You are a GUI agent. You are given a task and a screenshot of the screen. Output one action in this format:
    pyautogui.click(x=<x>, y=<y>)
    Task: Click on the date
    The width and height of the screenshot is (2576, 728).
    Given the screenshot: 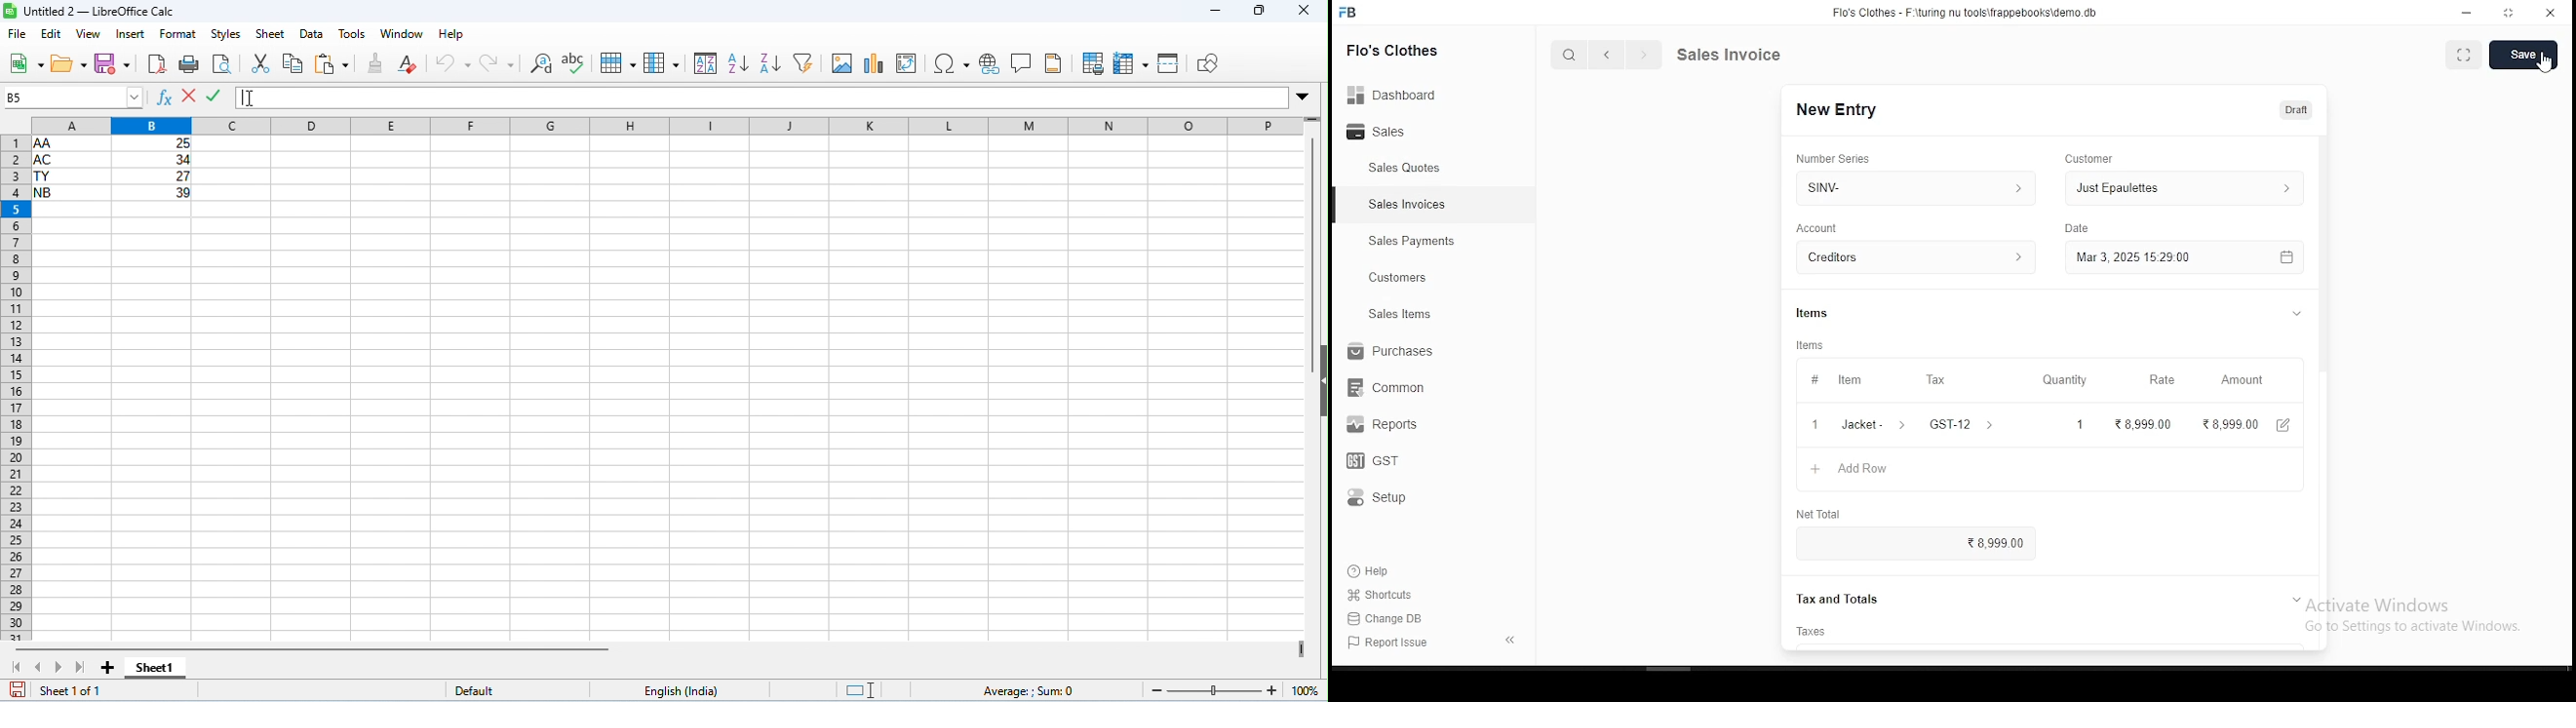 What is the action you would take?
    pyautogui.click(x=1811, y=226)
    